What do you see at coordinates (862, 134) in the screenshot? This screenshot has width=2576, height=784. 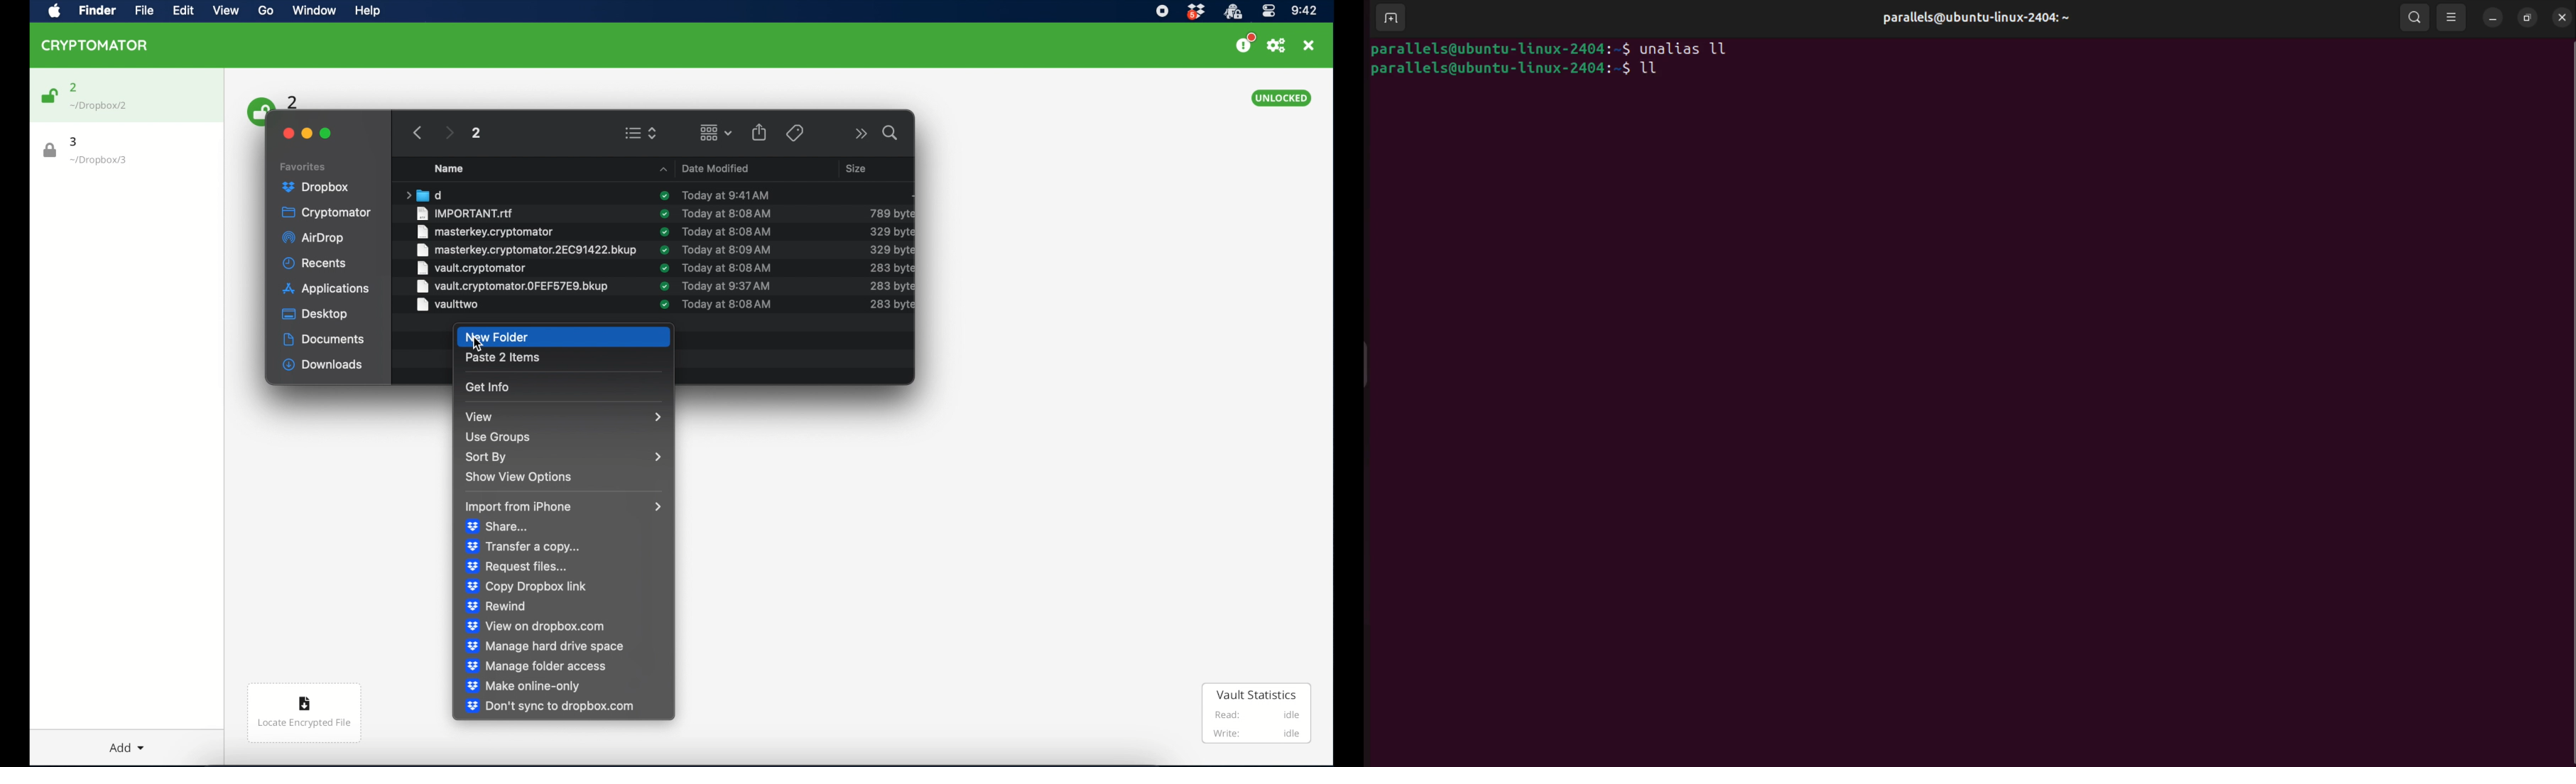 I see `more options` at bounding box center [862, 134].